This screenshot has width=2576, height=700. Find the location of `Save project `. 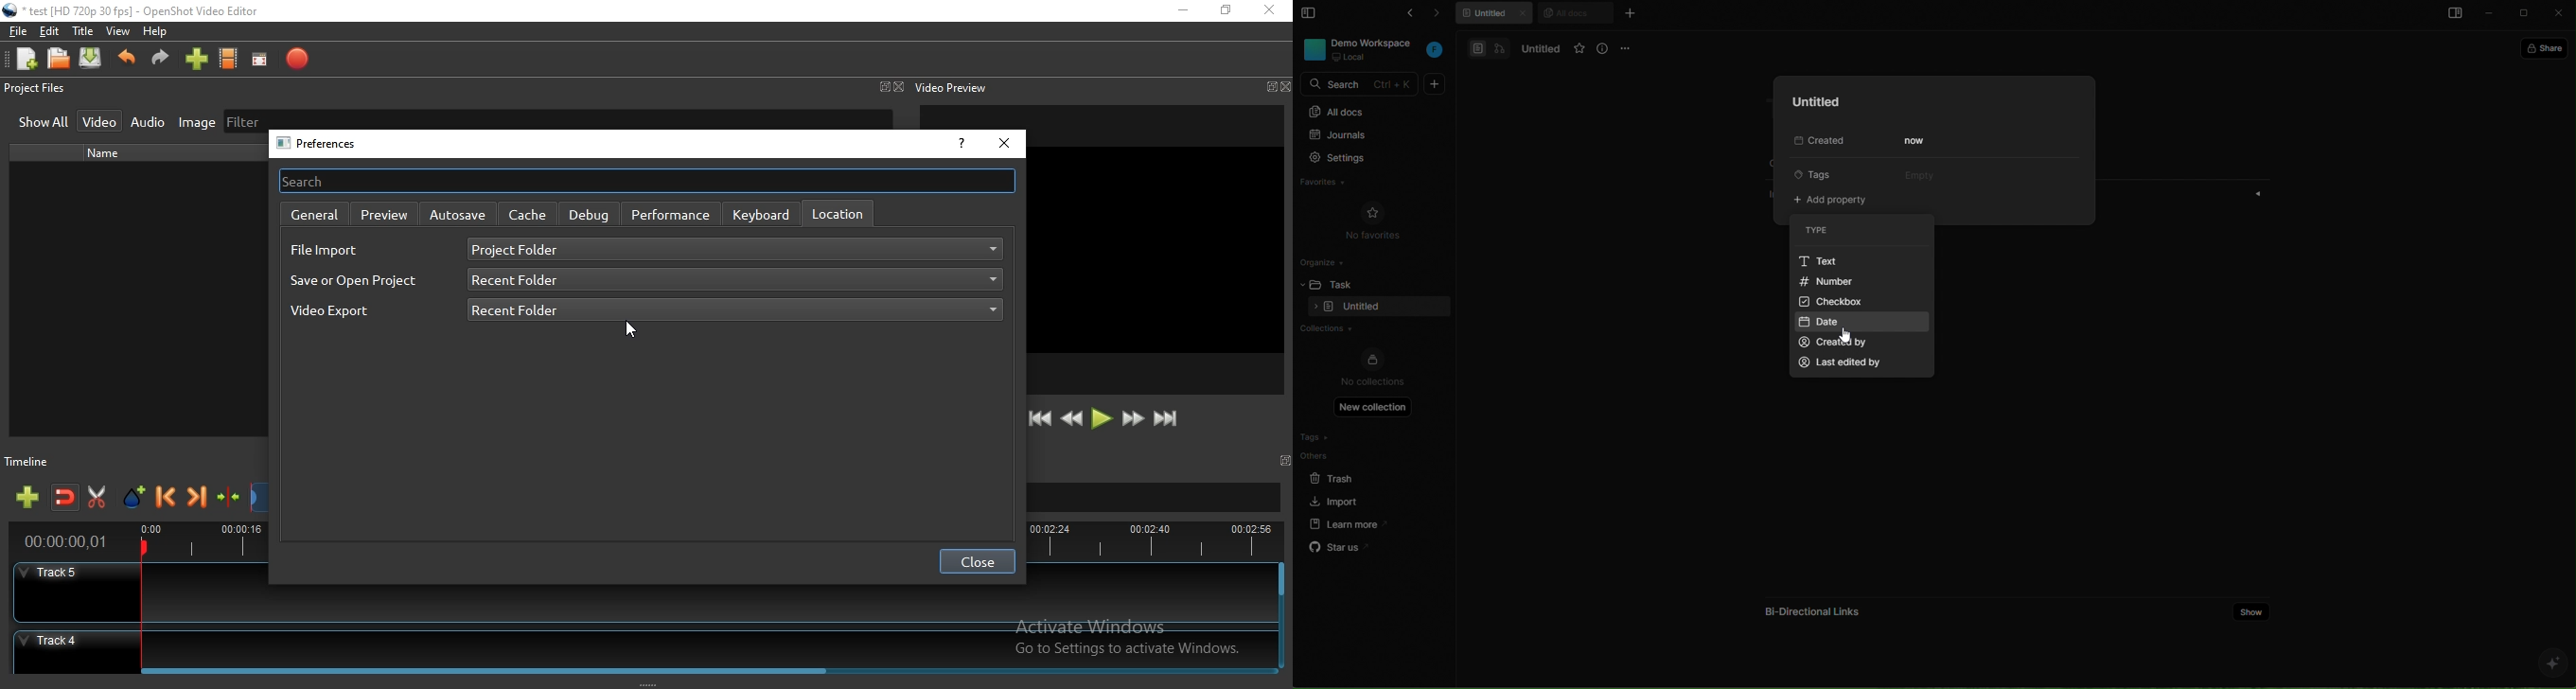

Save project  is located at coordinates (92, 60).